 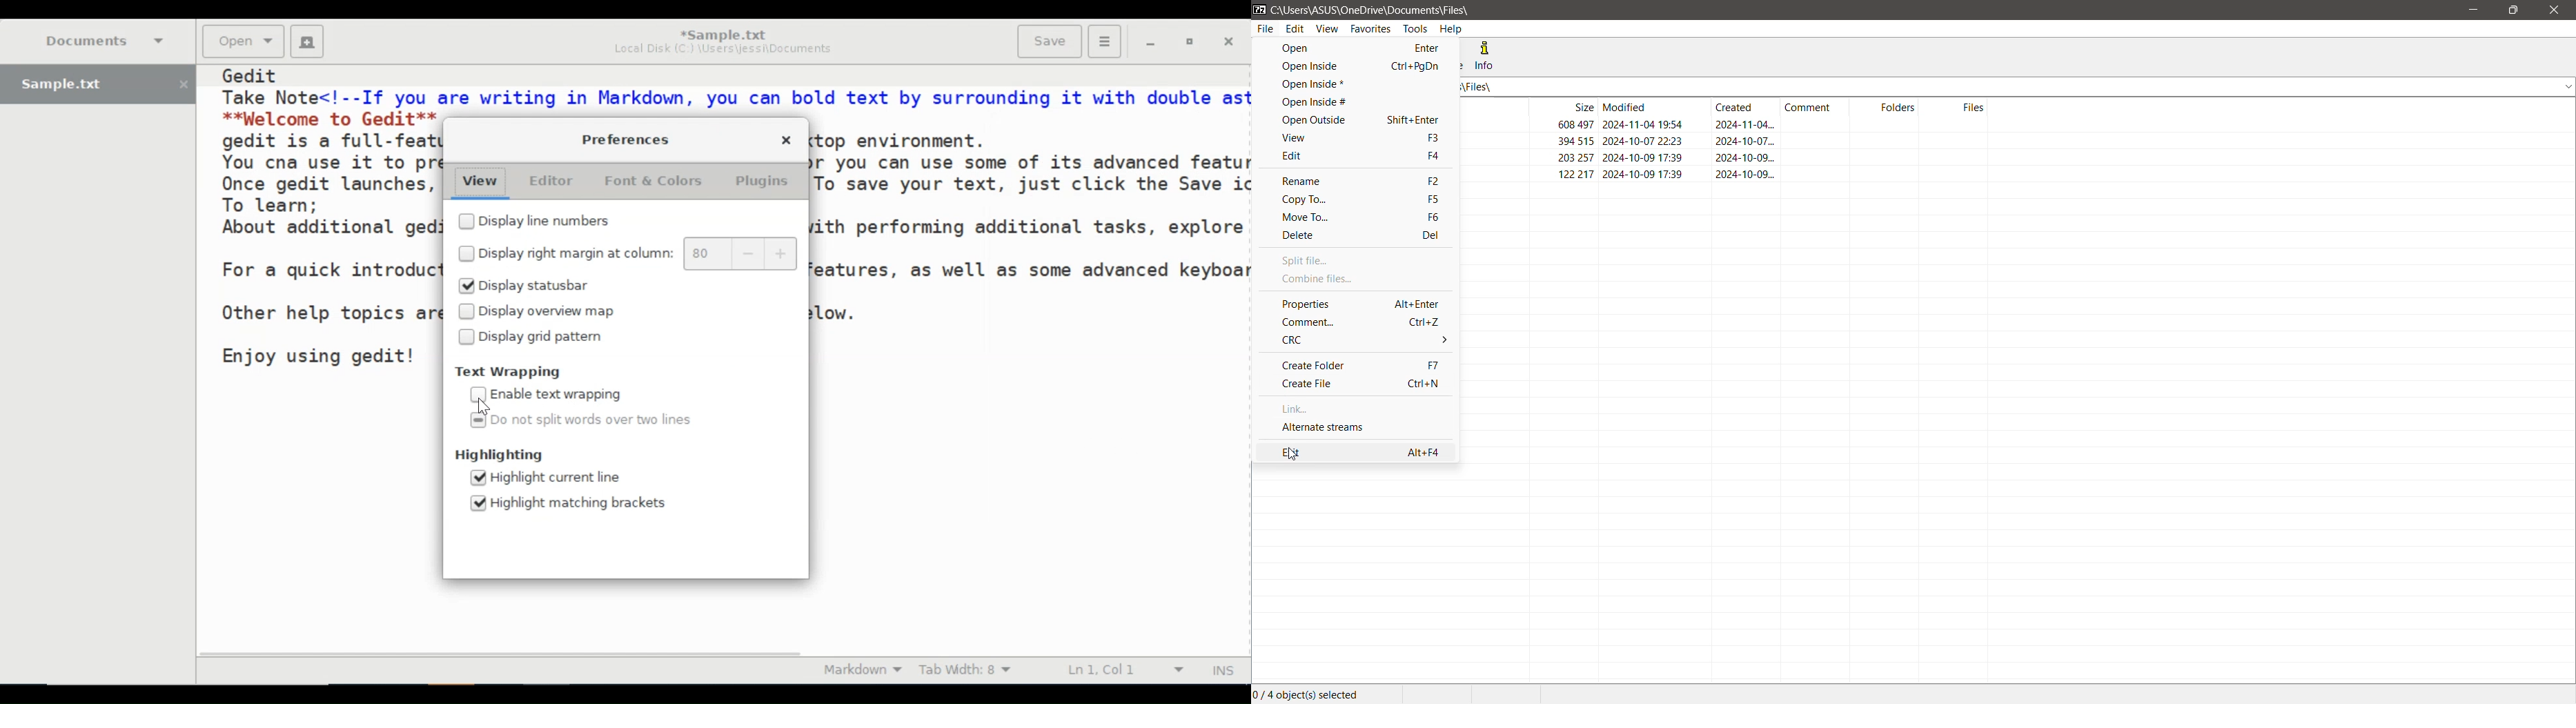 What do you see at coordinates (1485, 57) in the screenshot?
I see `Info` at bounding box center [1485, 57].